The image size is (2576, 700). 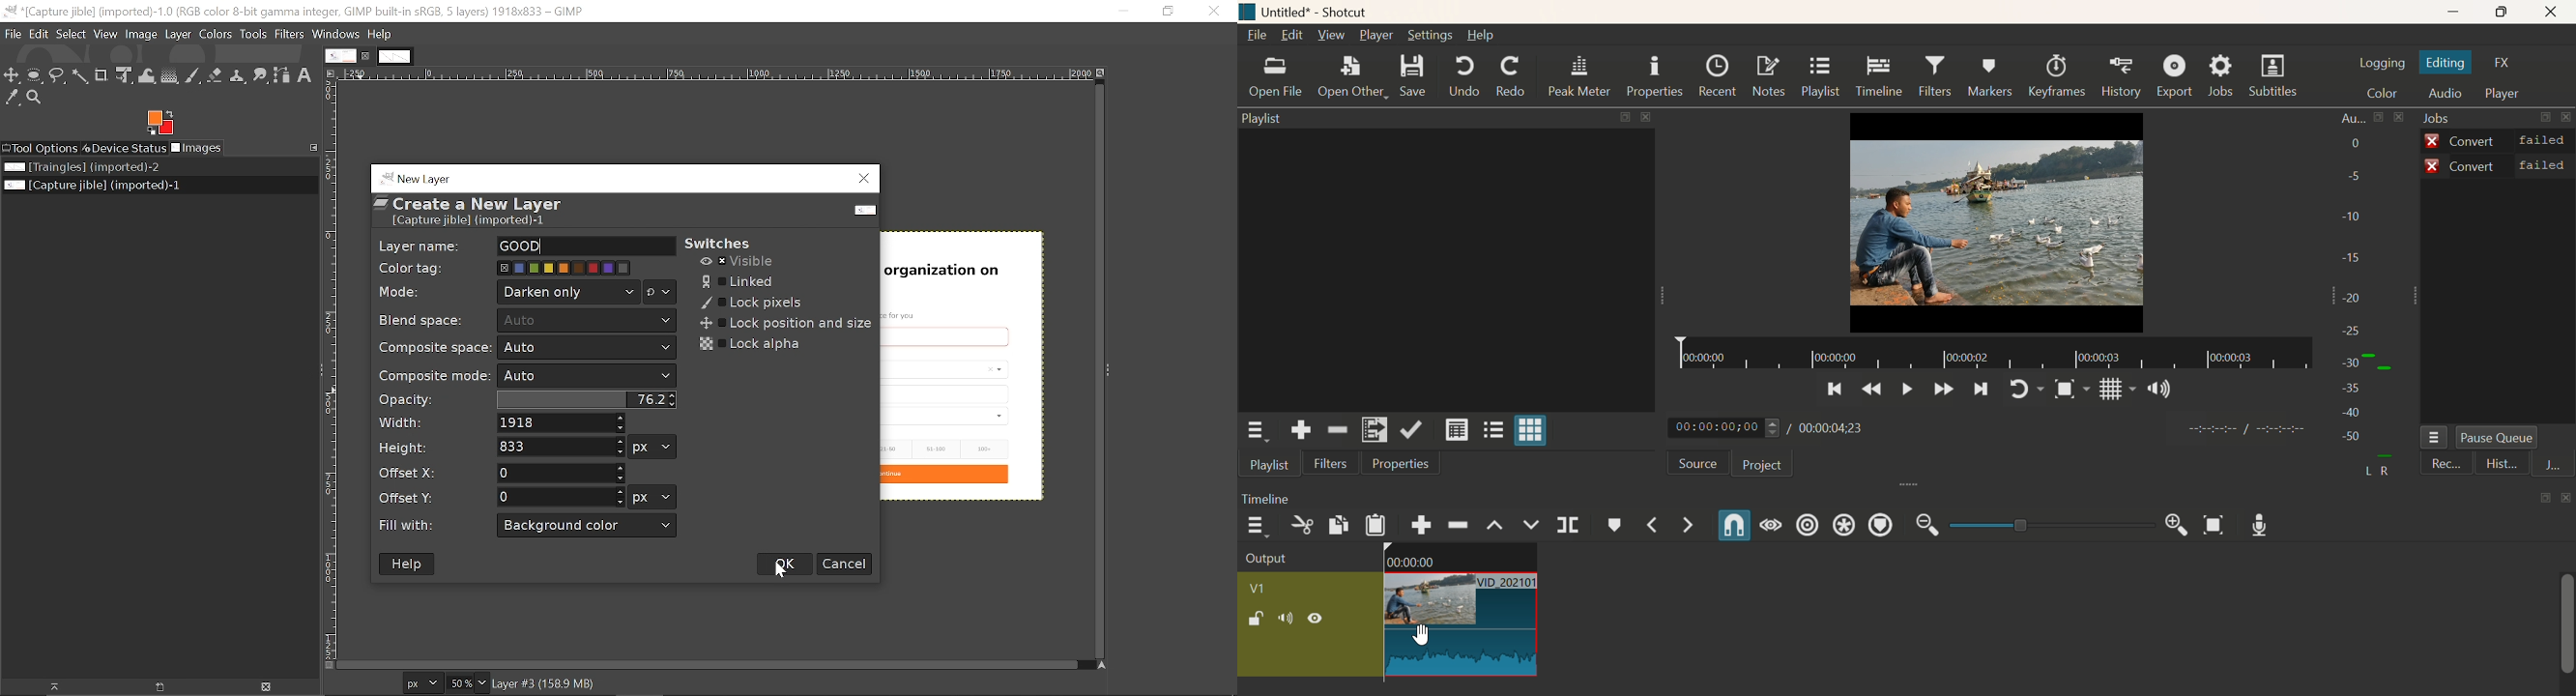 What do you see at coordinates (402, 291) in the screenshot?
I see `mode` at bounding box center [402, 291].